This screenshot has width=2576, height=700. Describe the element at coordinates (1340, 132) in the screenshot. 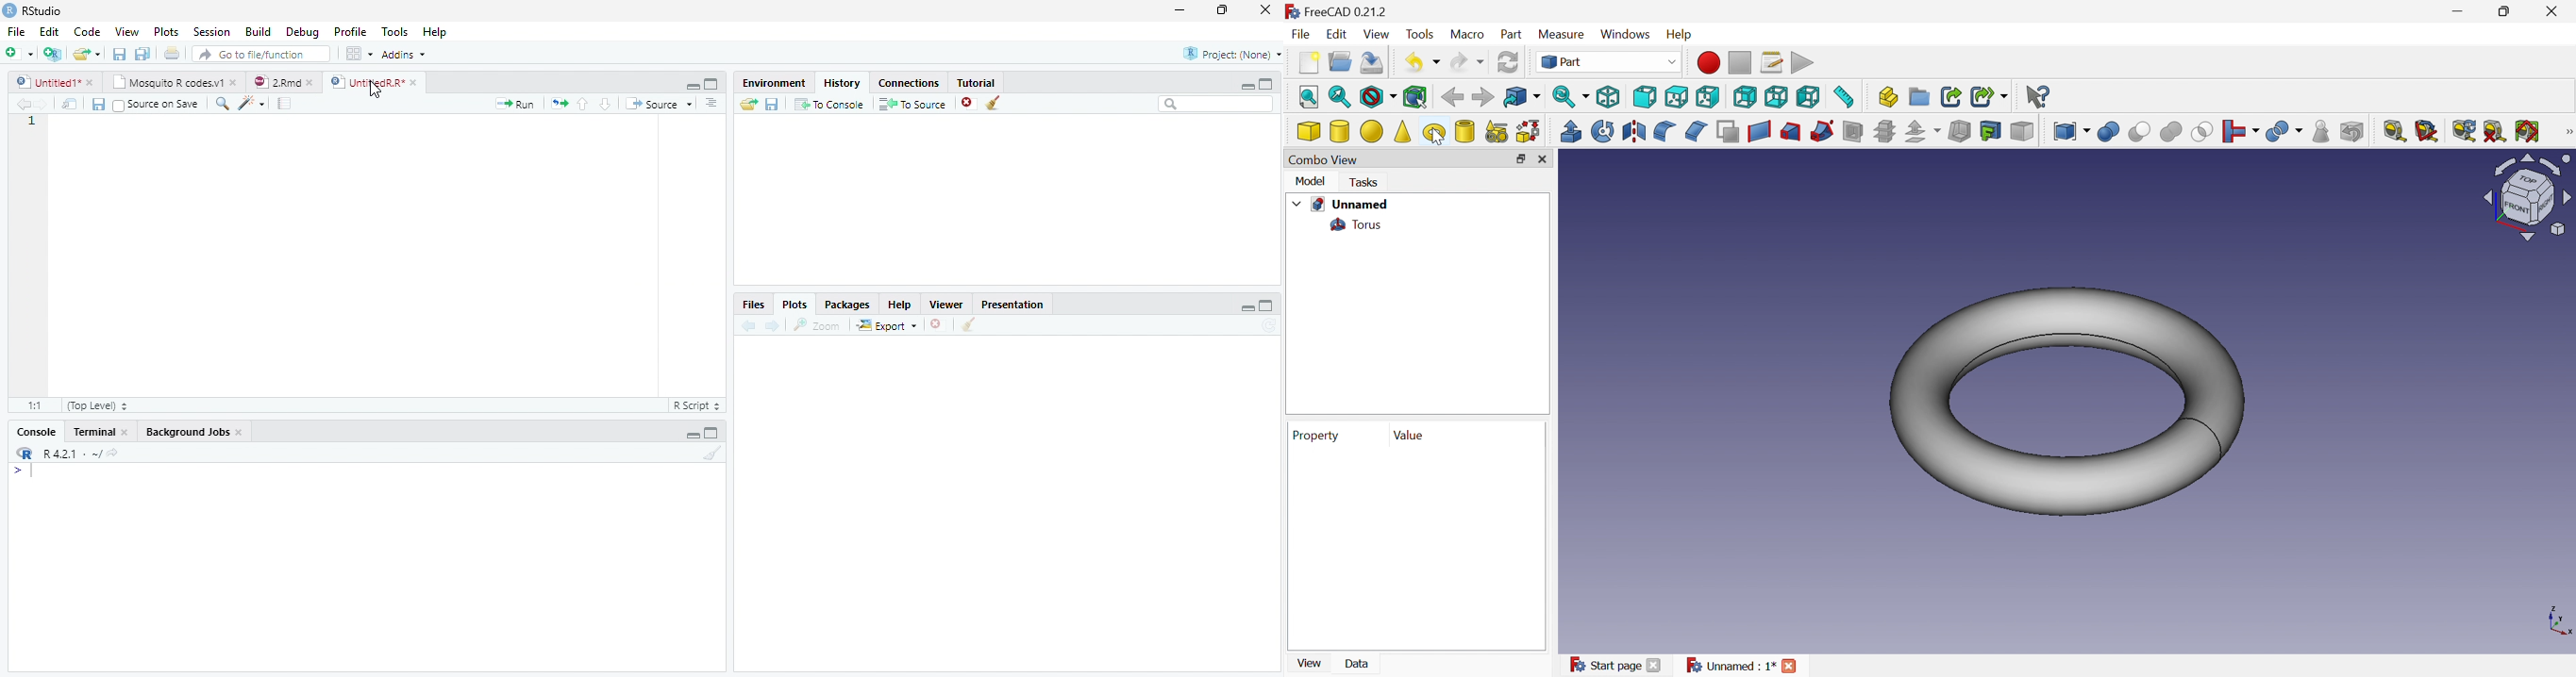

I see `Cylinder` at that location.